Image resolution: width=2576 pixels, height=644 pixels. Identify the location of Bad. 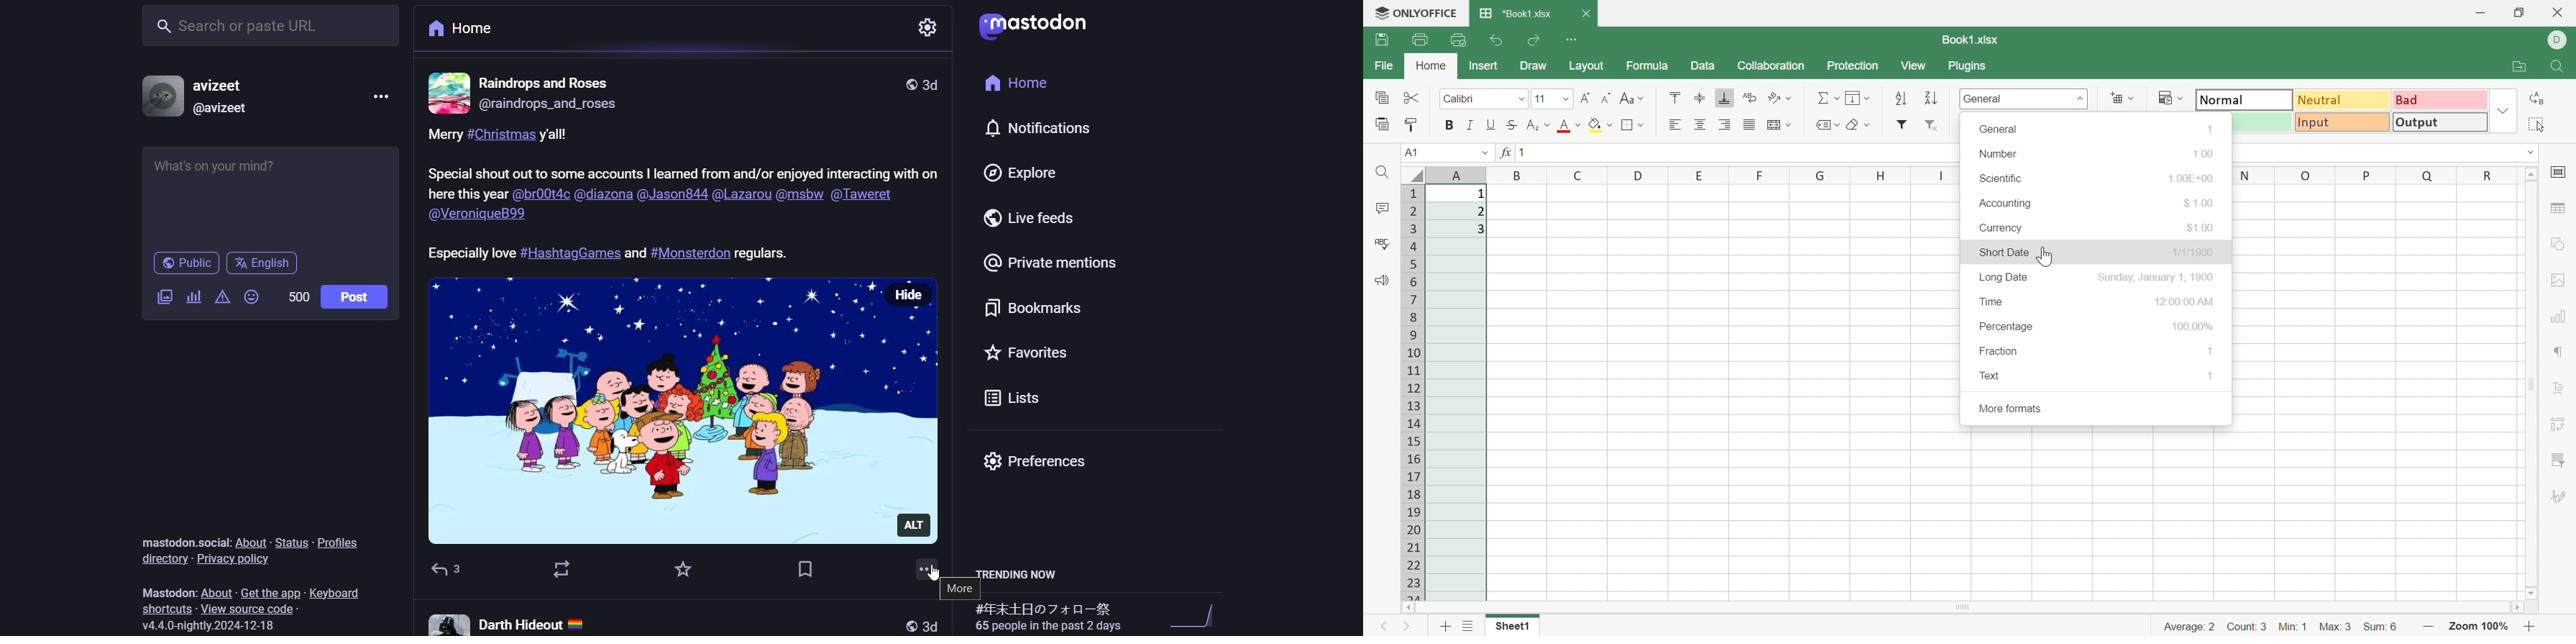
(2440, 99).